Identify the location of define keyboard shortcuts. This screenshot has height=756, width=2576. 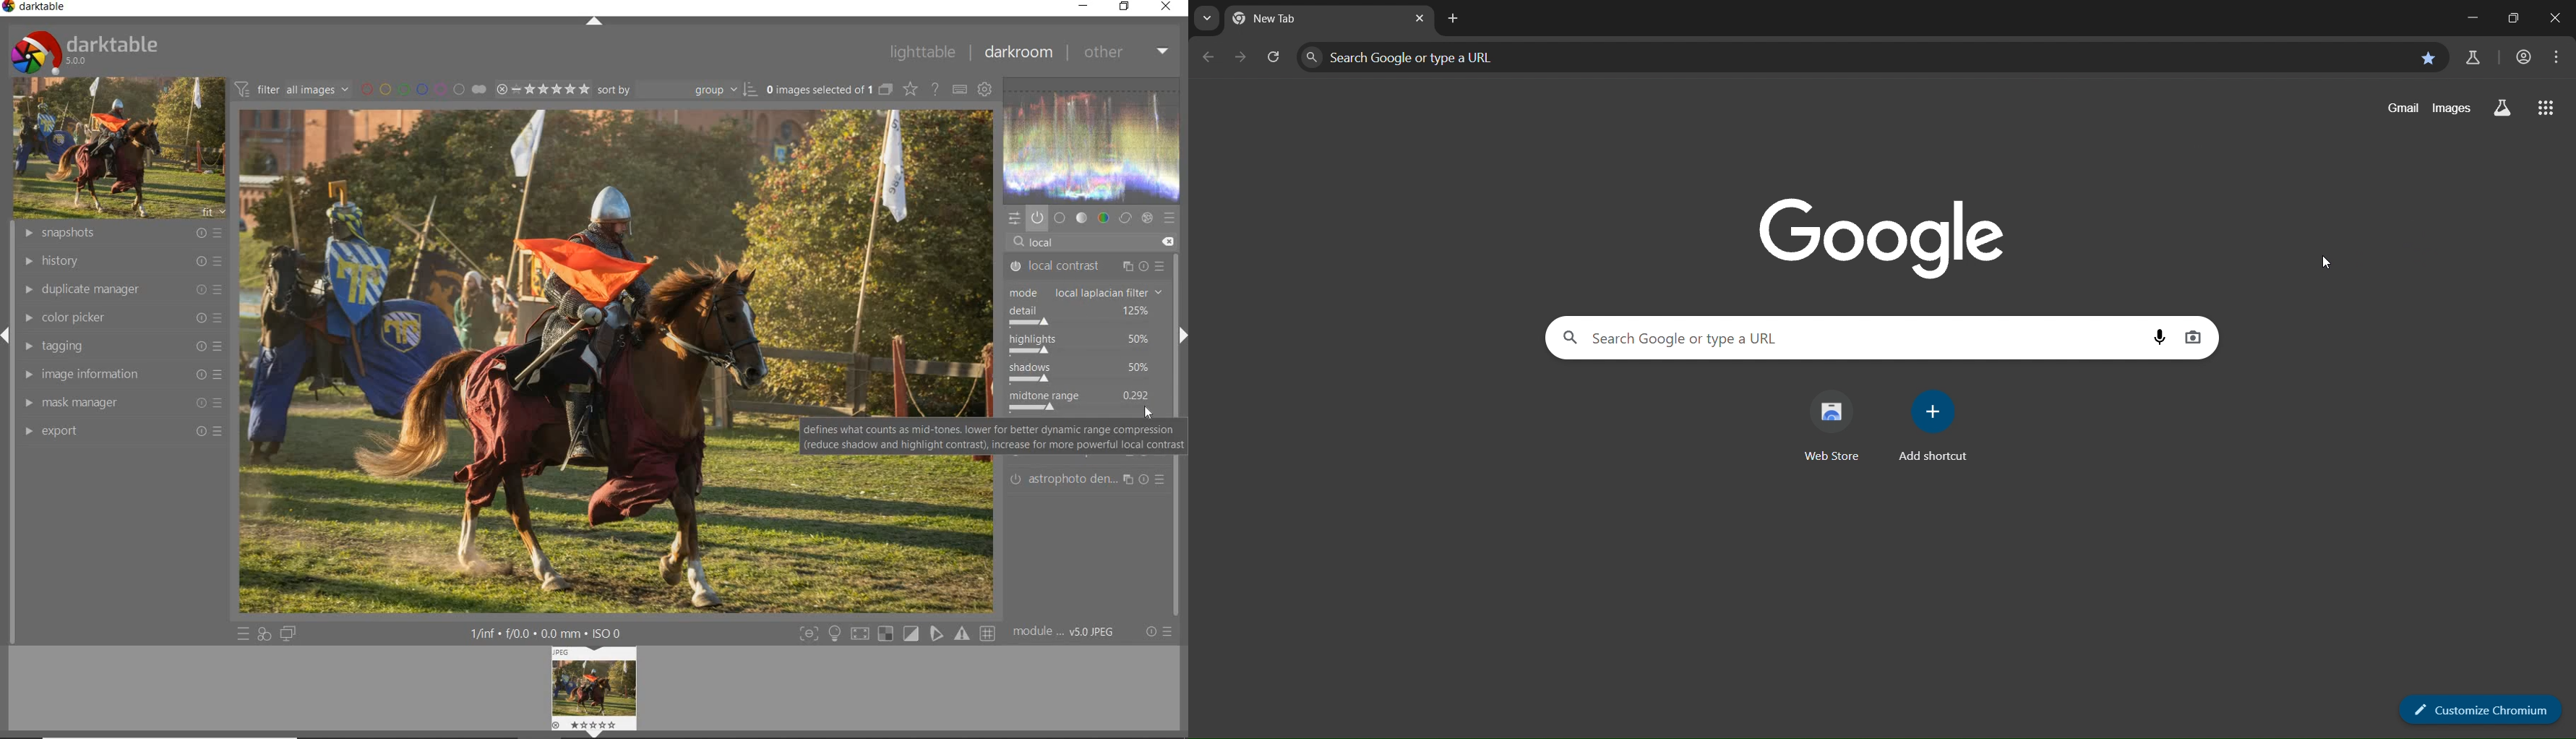
(959, 89).